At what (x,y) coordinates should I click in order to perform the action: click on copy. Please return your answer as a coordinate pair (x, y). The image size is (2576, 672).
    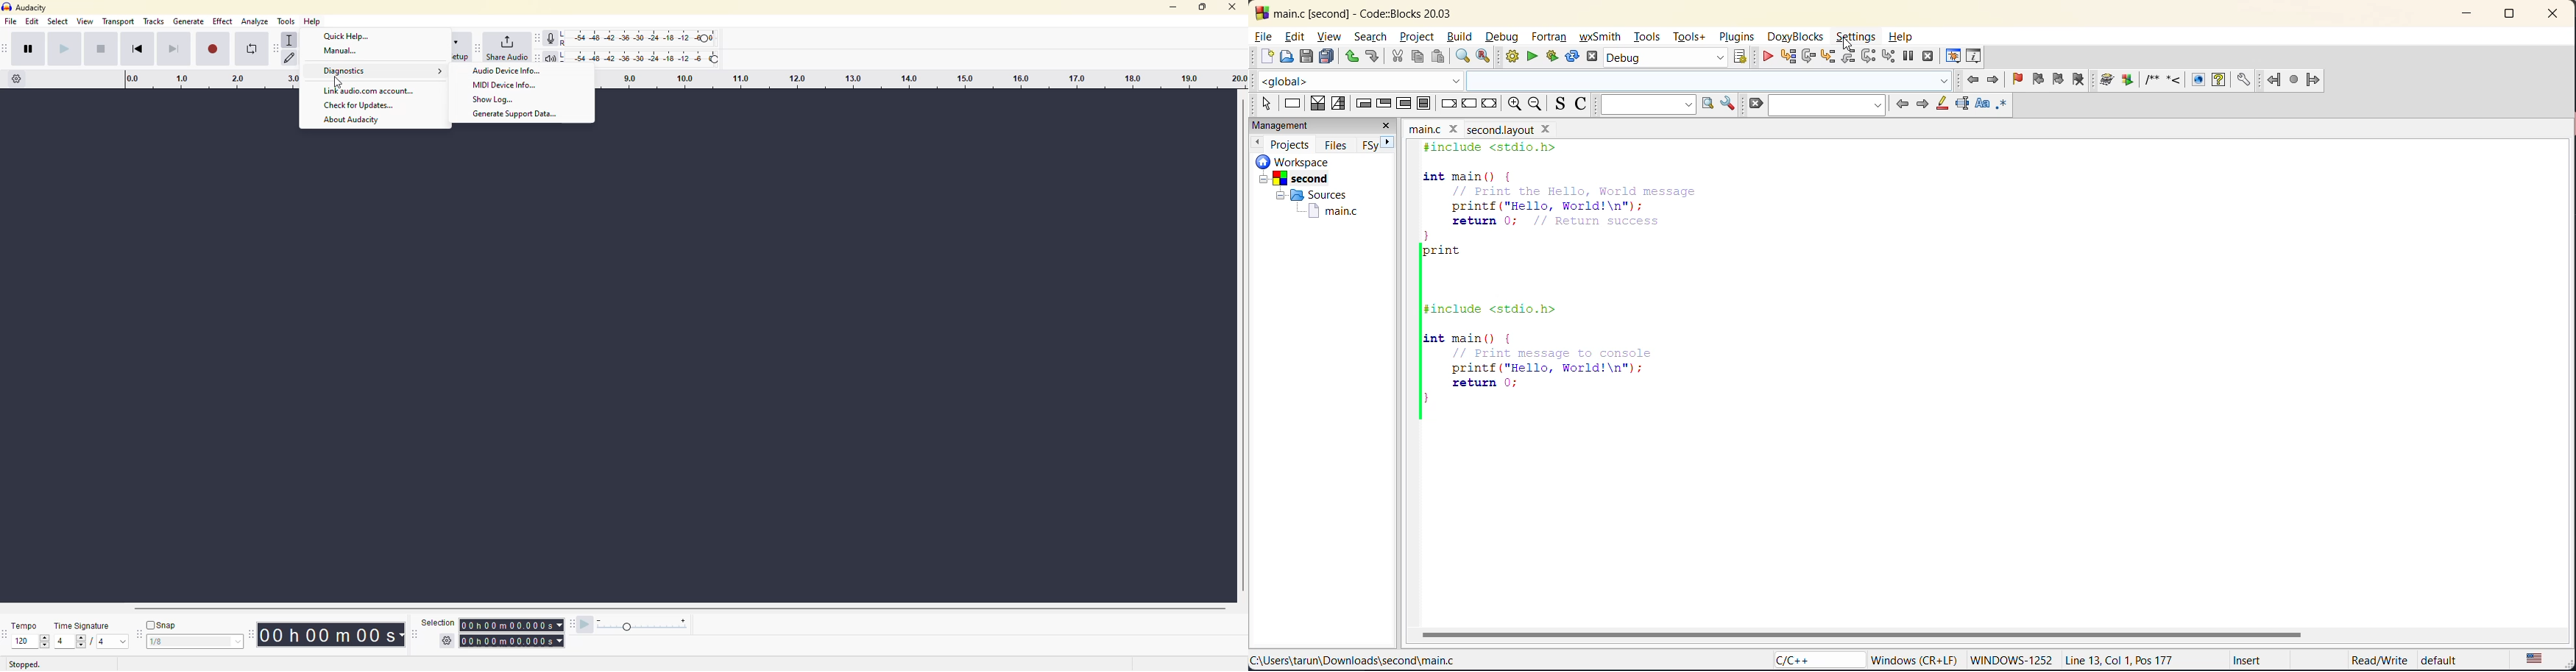
    Looking at the image, I should click on (1418, 57).